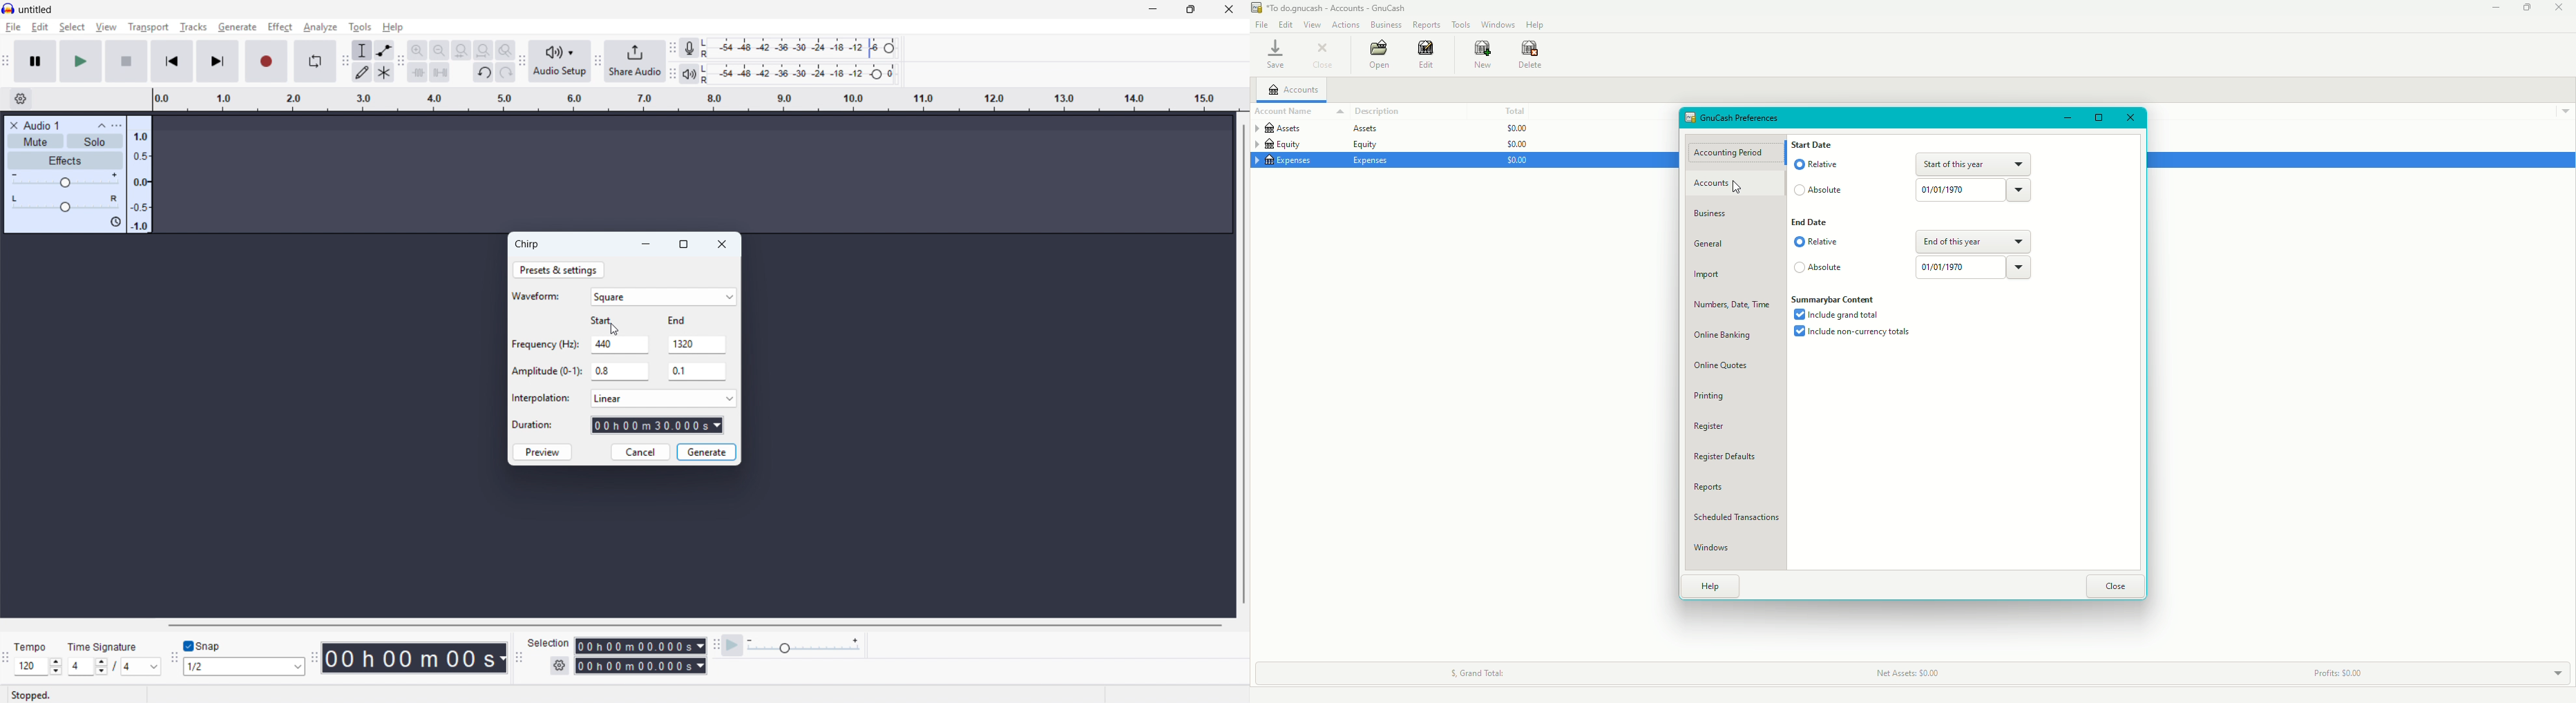 The width and height of the screenshot is (2576, 728). I want to click on End of this year, so click(1972, 241).